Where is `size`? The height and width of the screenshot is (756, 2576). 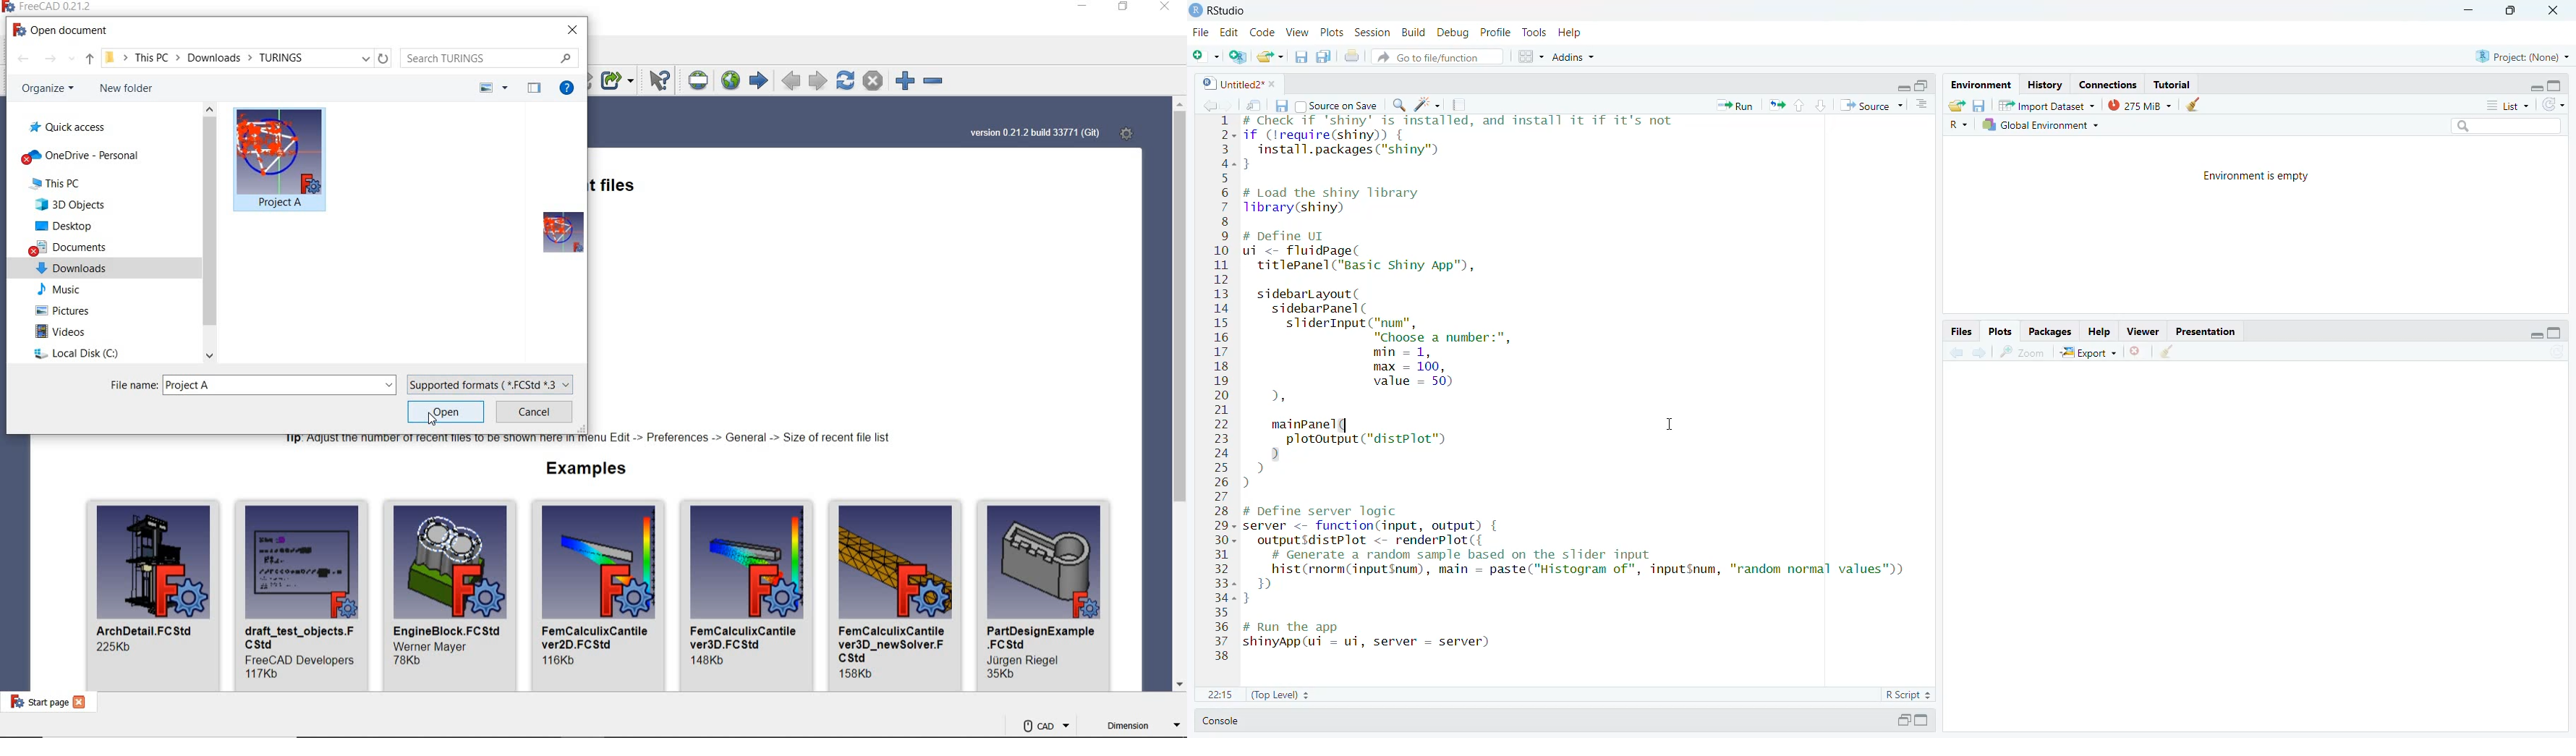
size is located at coordinates (115, 648).